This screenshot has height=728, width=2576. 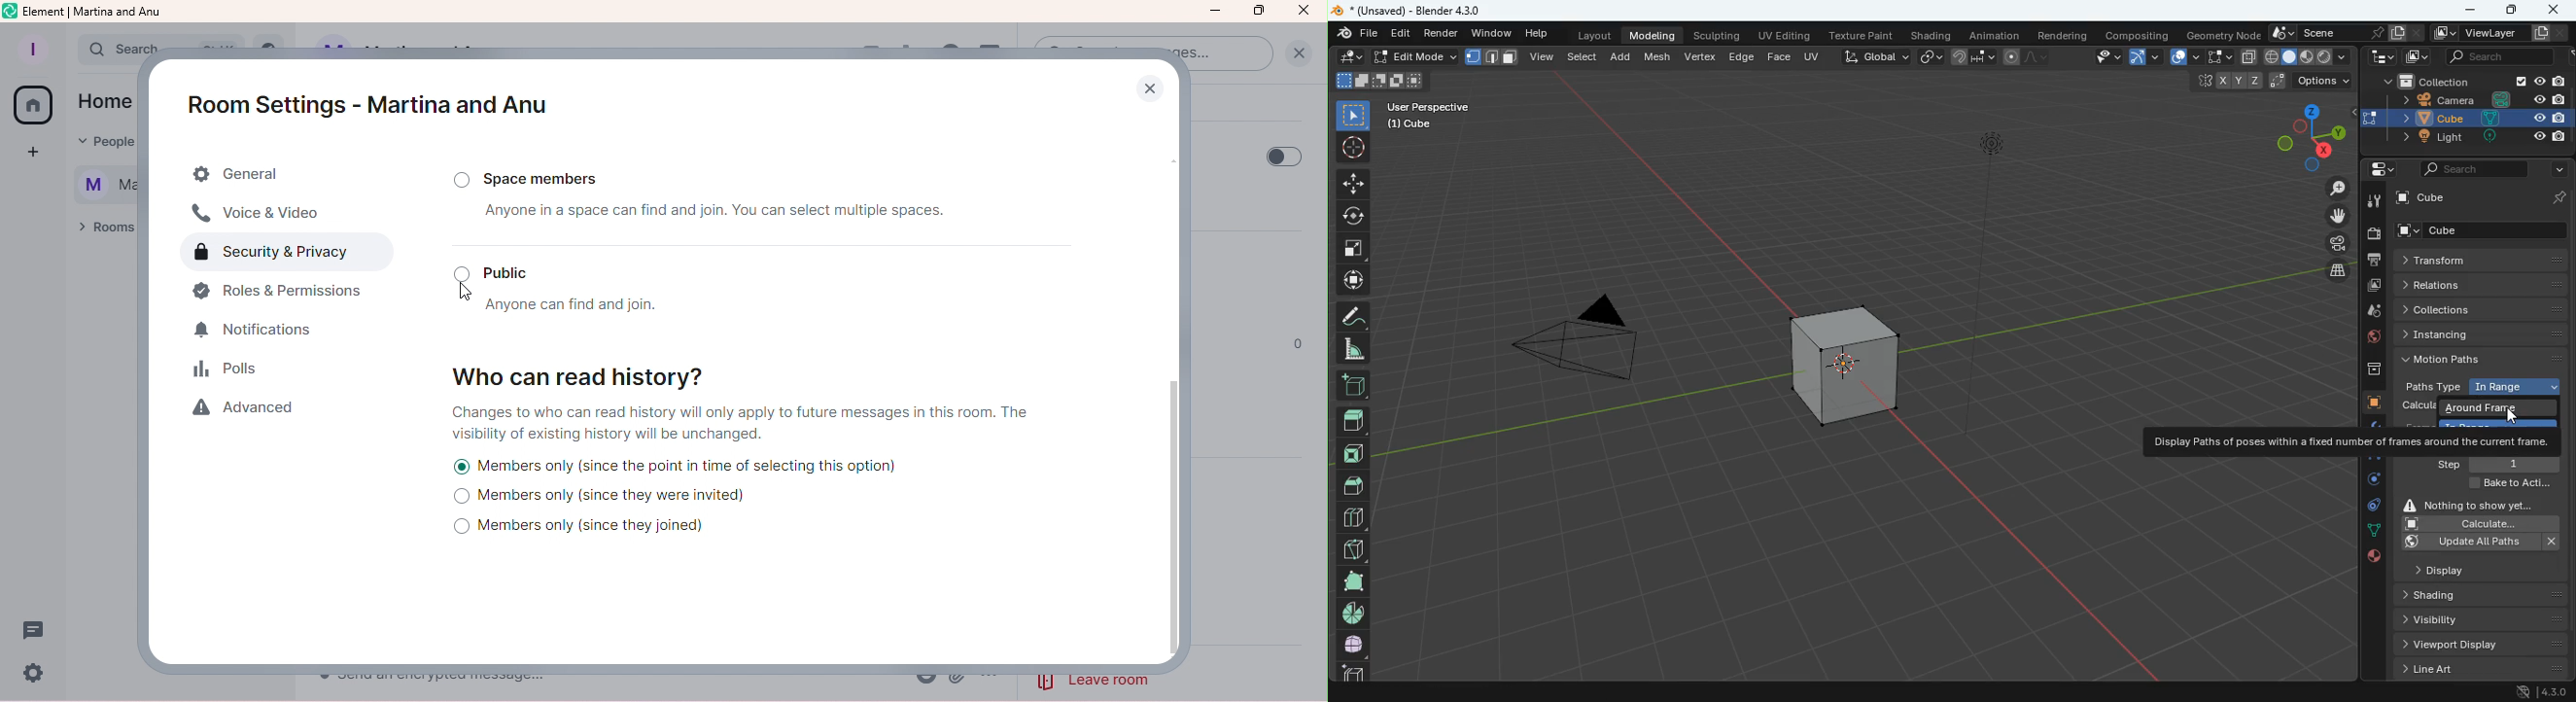 What do you see at coordinates (2492, 58) in the screenshot?
I see `search` at bounding box center [2492, 58].